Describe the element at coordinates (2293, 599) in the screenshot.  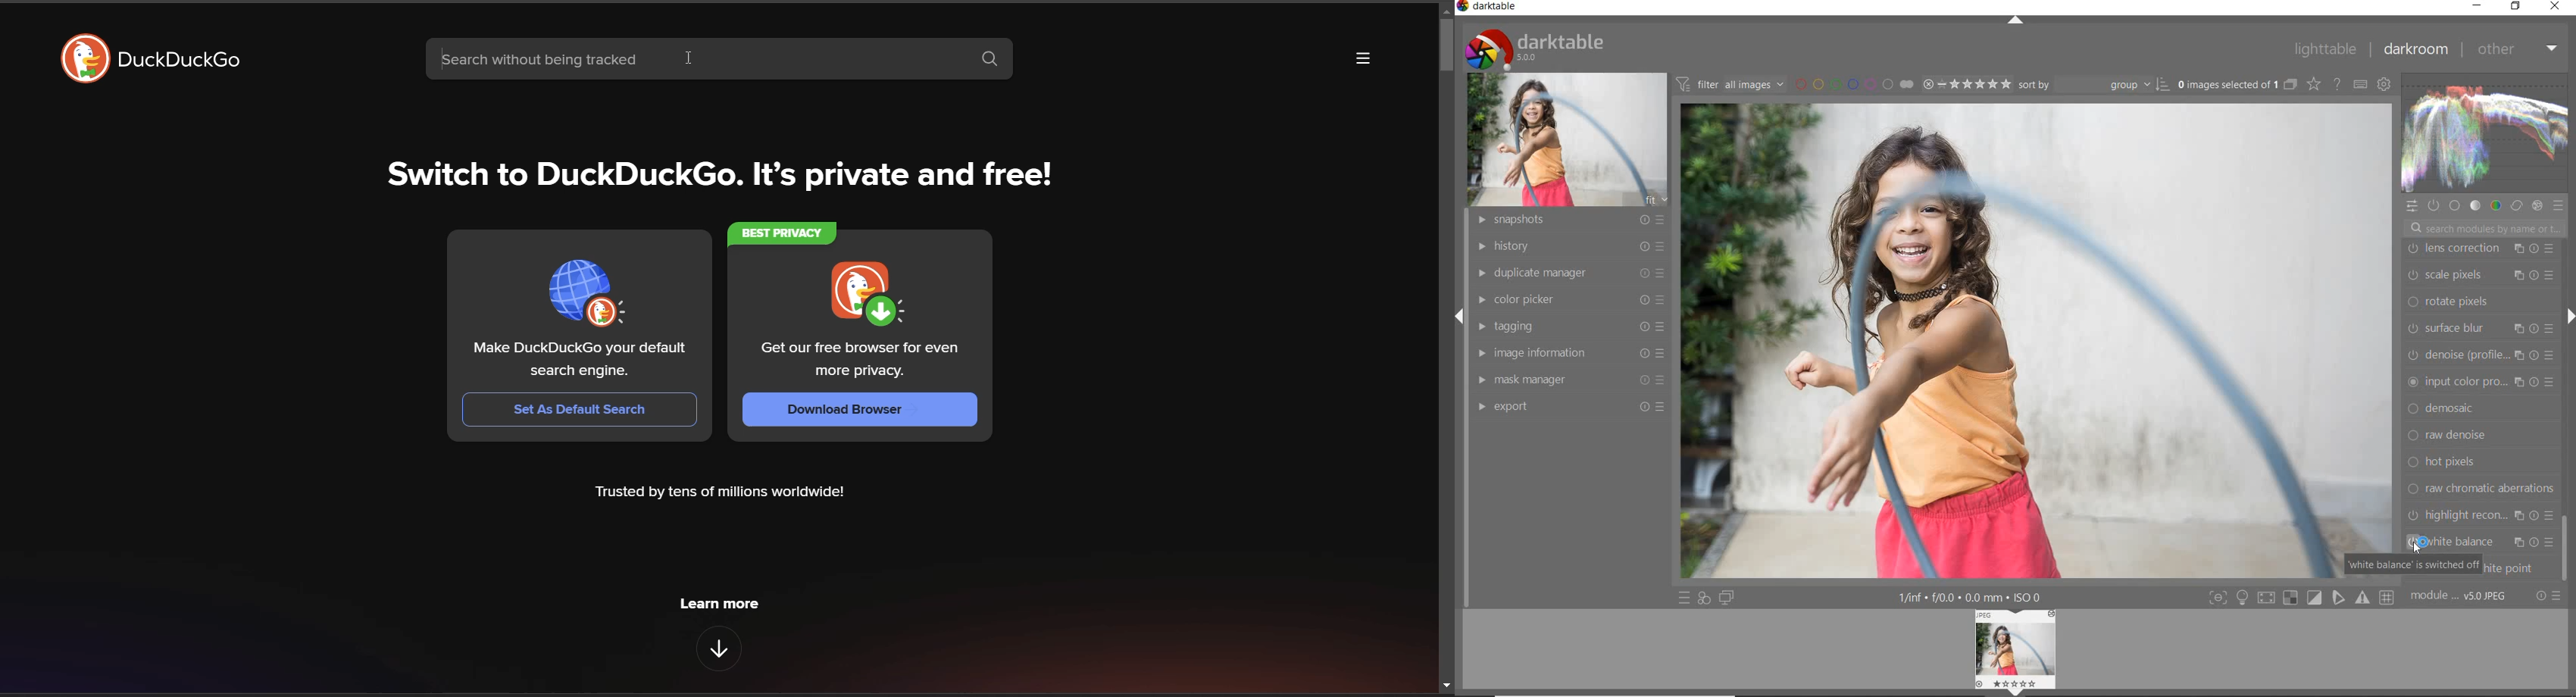
I see `toggle mode ` at that location.